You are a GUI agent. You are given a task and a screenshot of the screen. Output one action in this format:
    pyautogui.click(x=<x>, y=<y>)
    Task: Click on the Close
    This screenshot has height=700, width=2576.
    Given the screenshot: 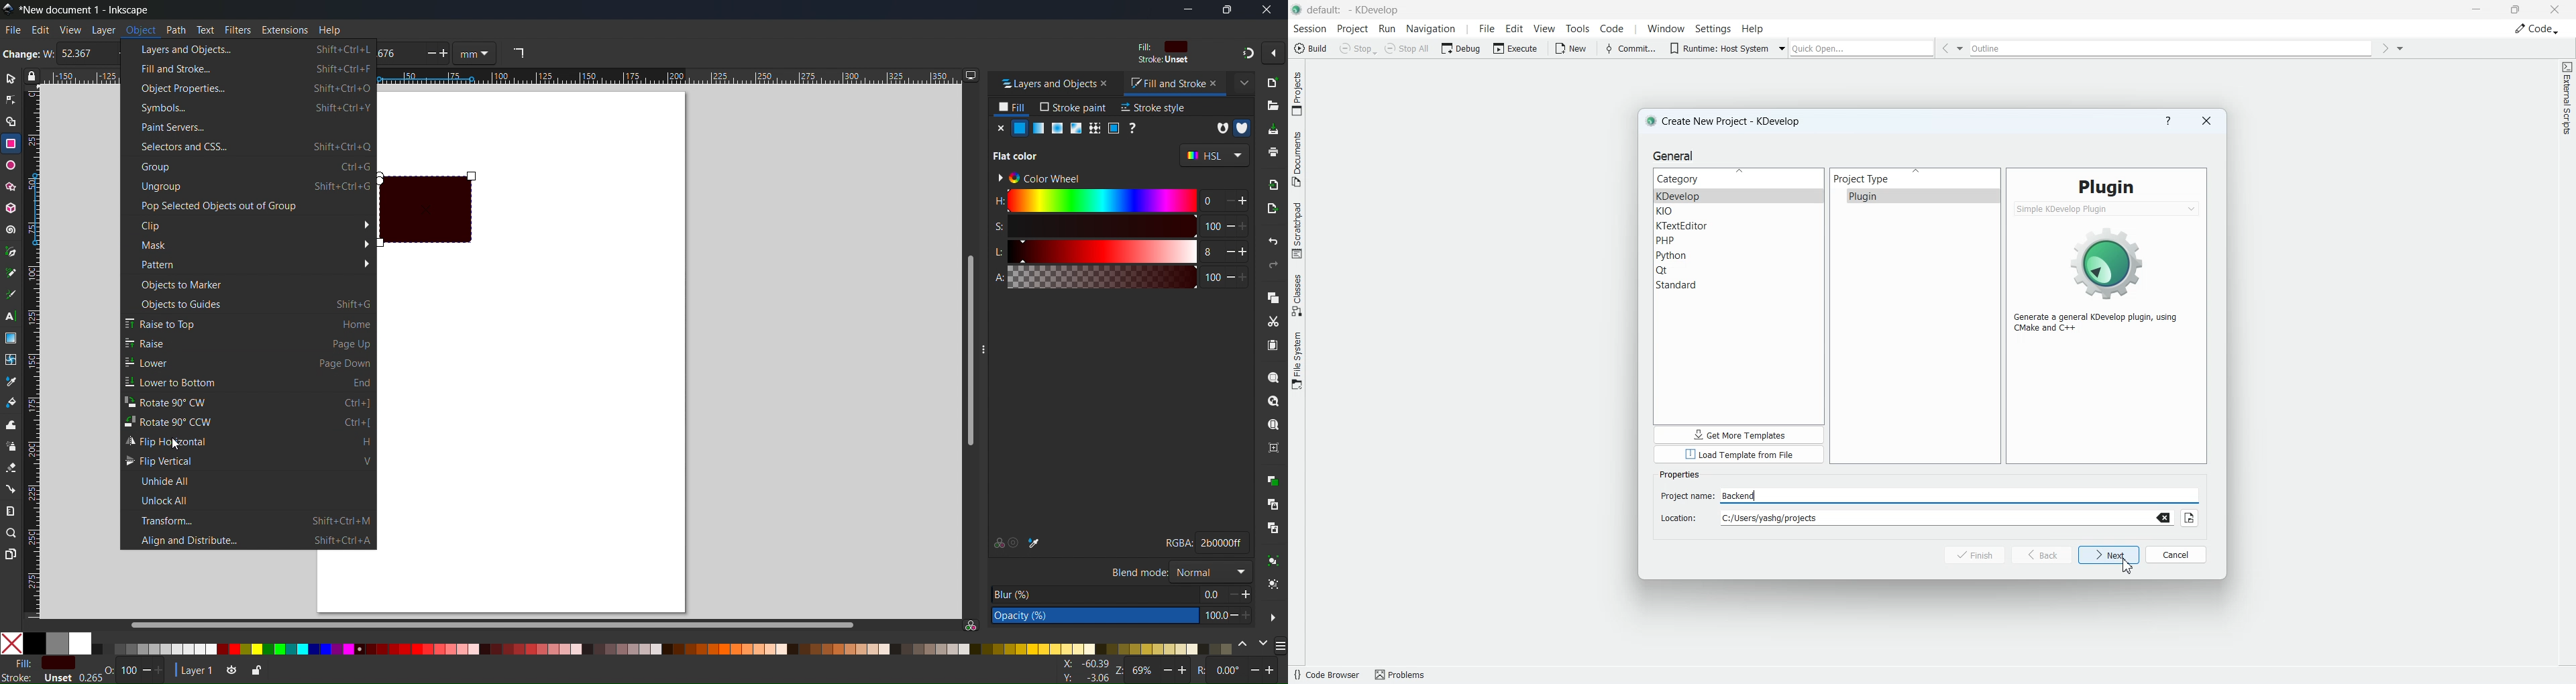 What is the action you would take?
    pyautogui.click(x=2555, y=9)
    